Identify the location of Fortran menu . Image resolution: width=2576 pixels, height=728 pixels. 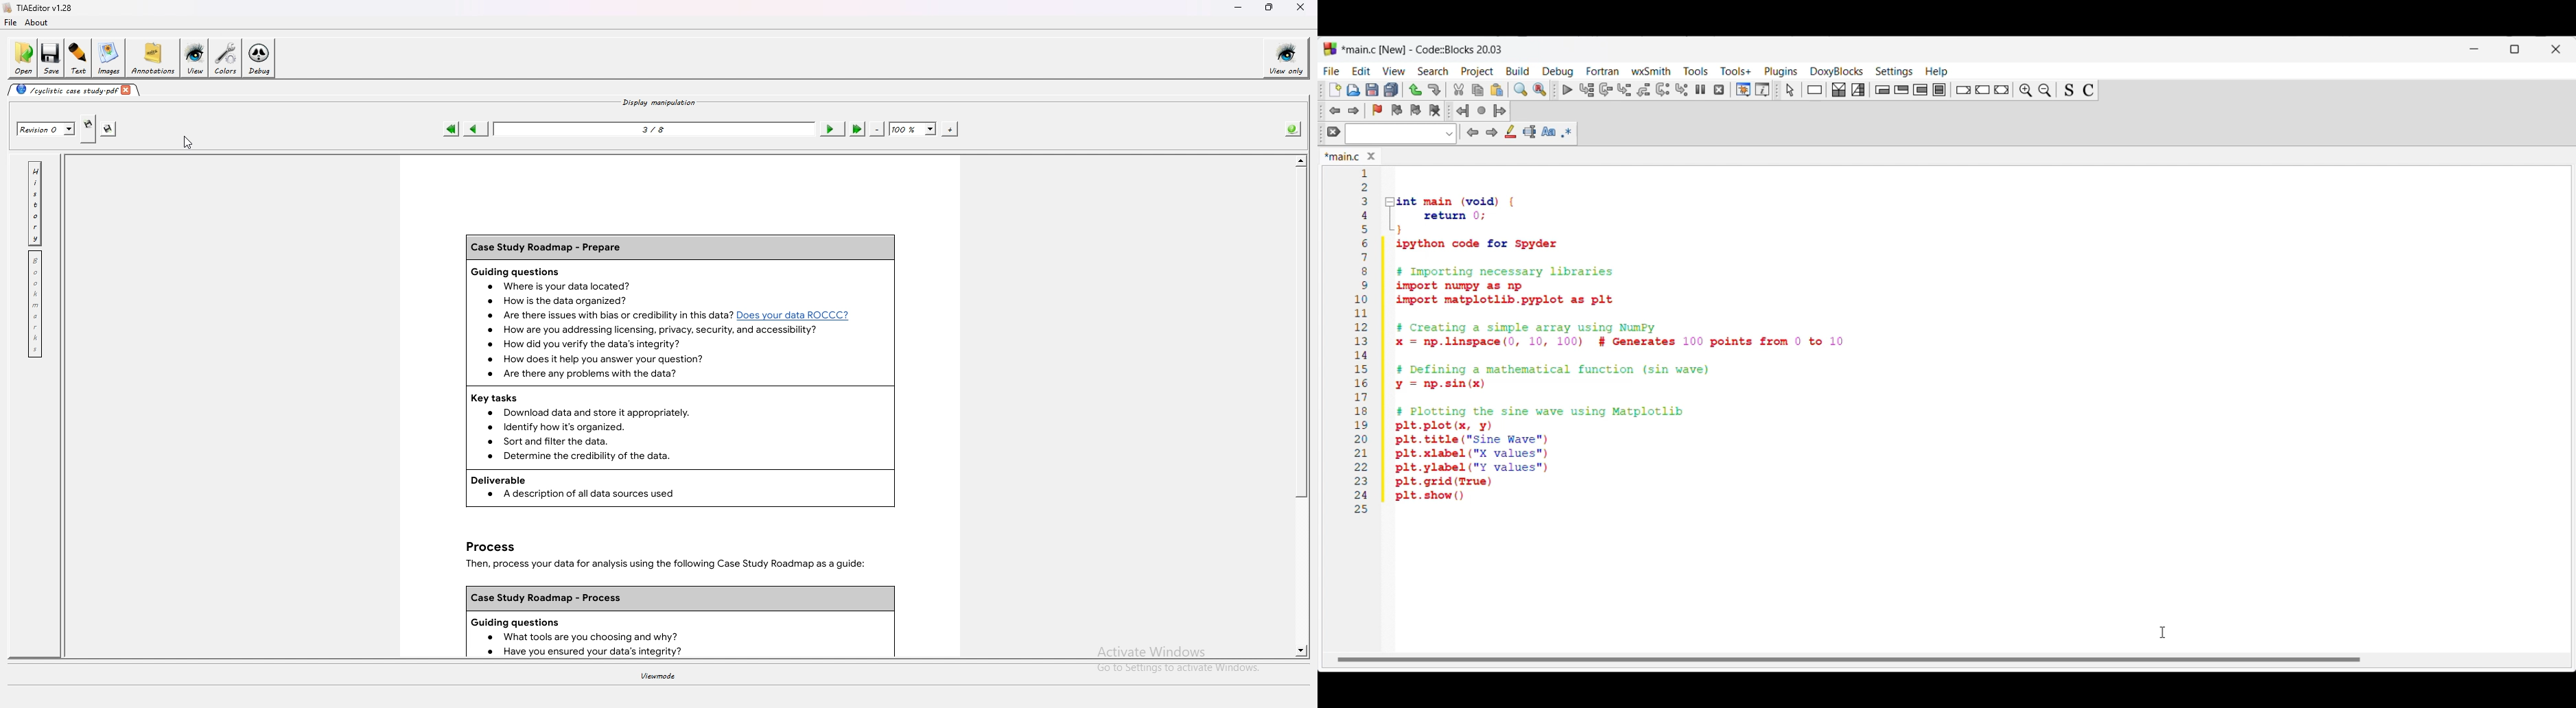
(1603, 71).